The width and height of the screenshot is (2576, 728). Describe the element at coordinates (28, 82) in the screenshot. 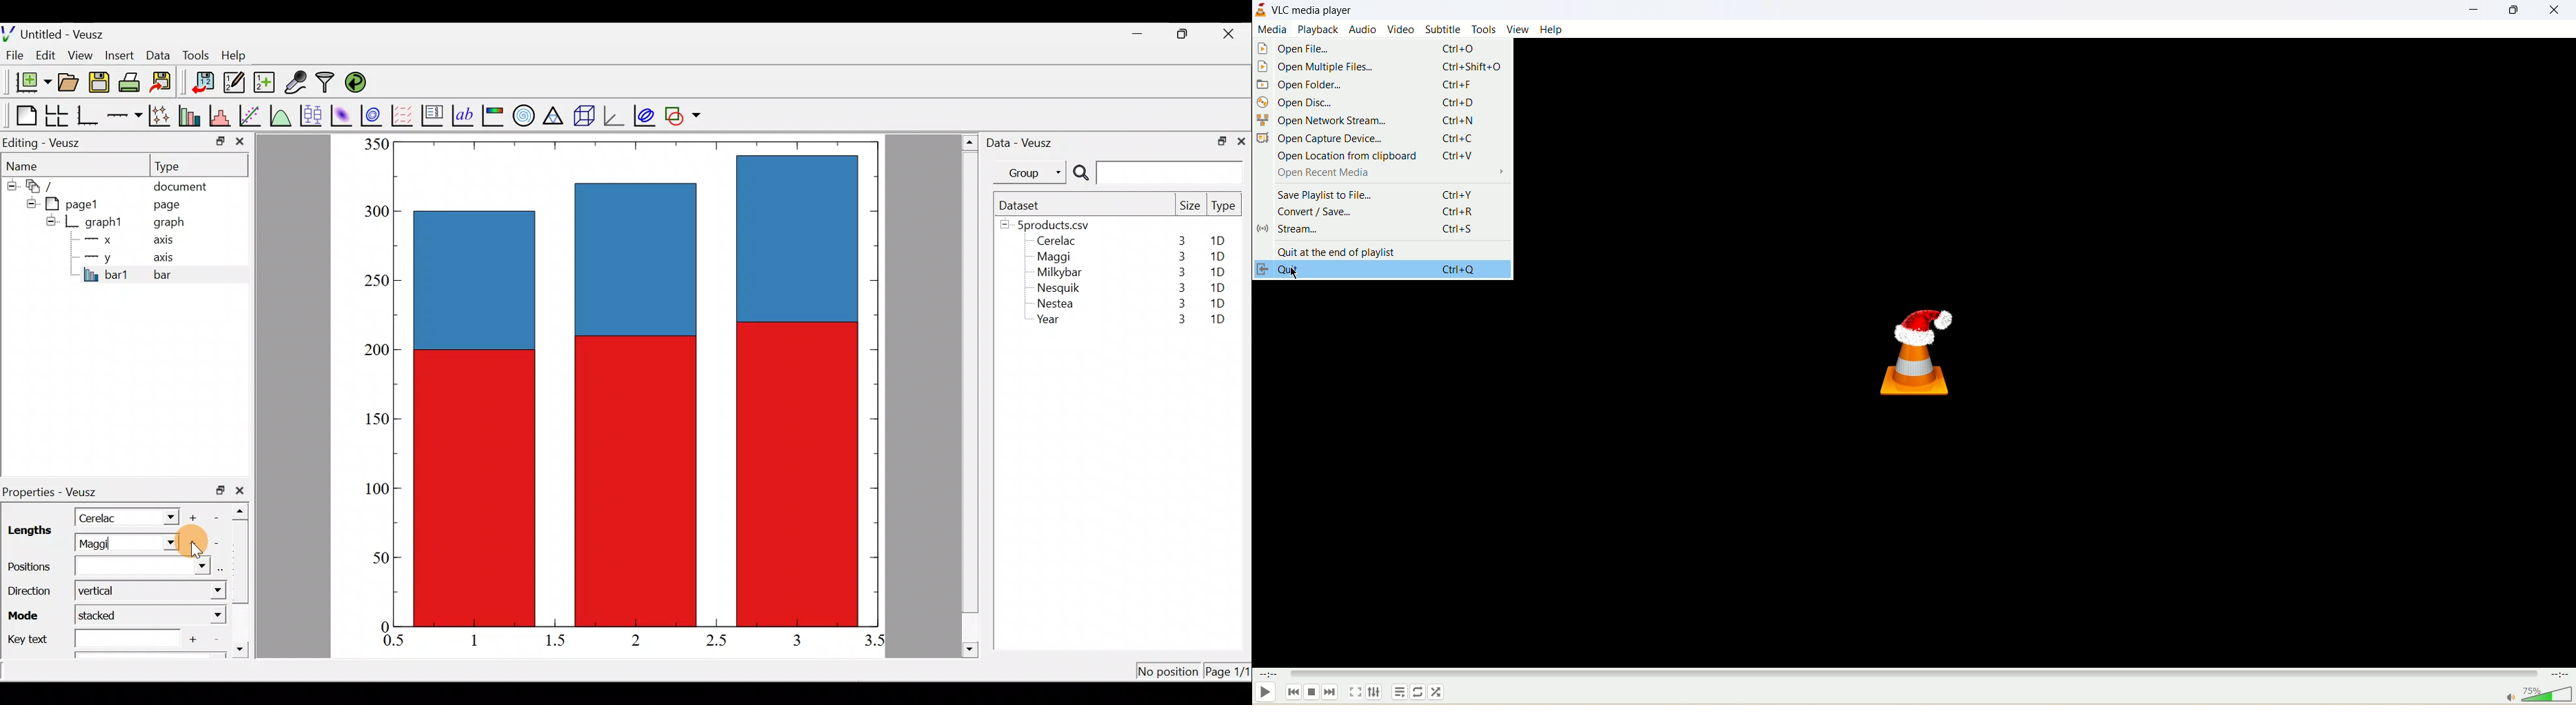

I see `New document` at that location.